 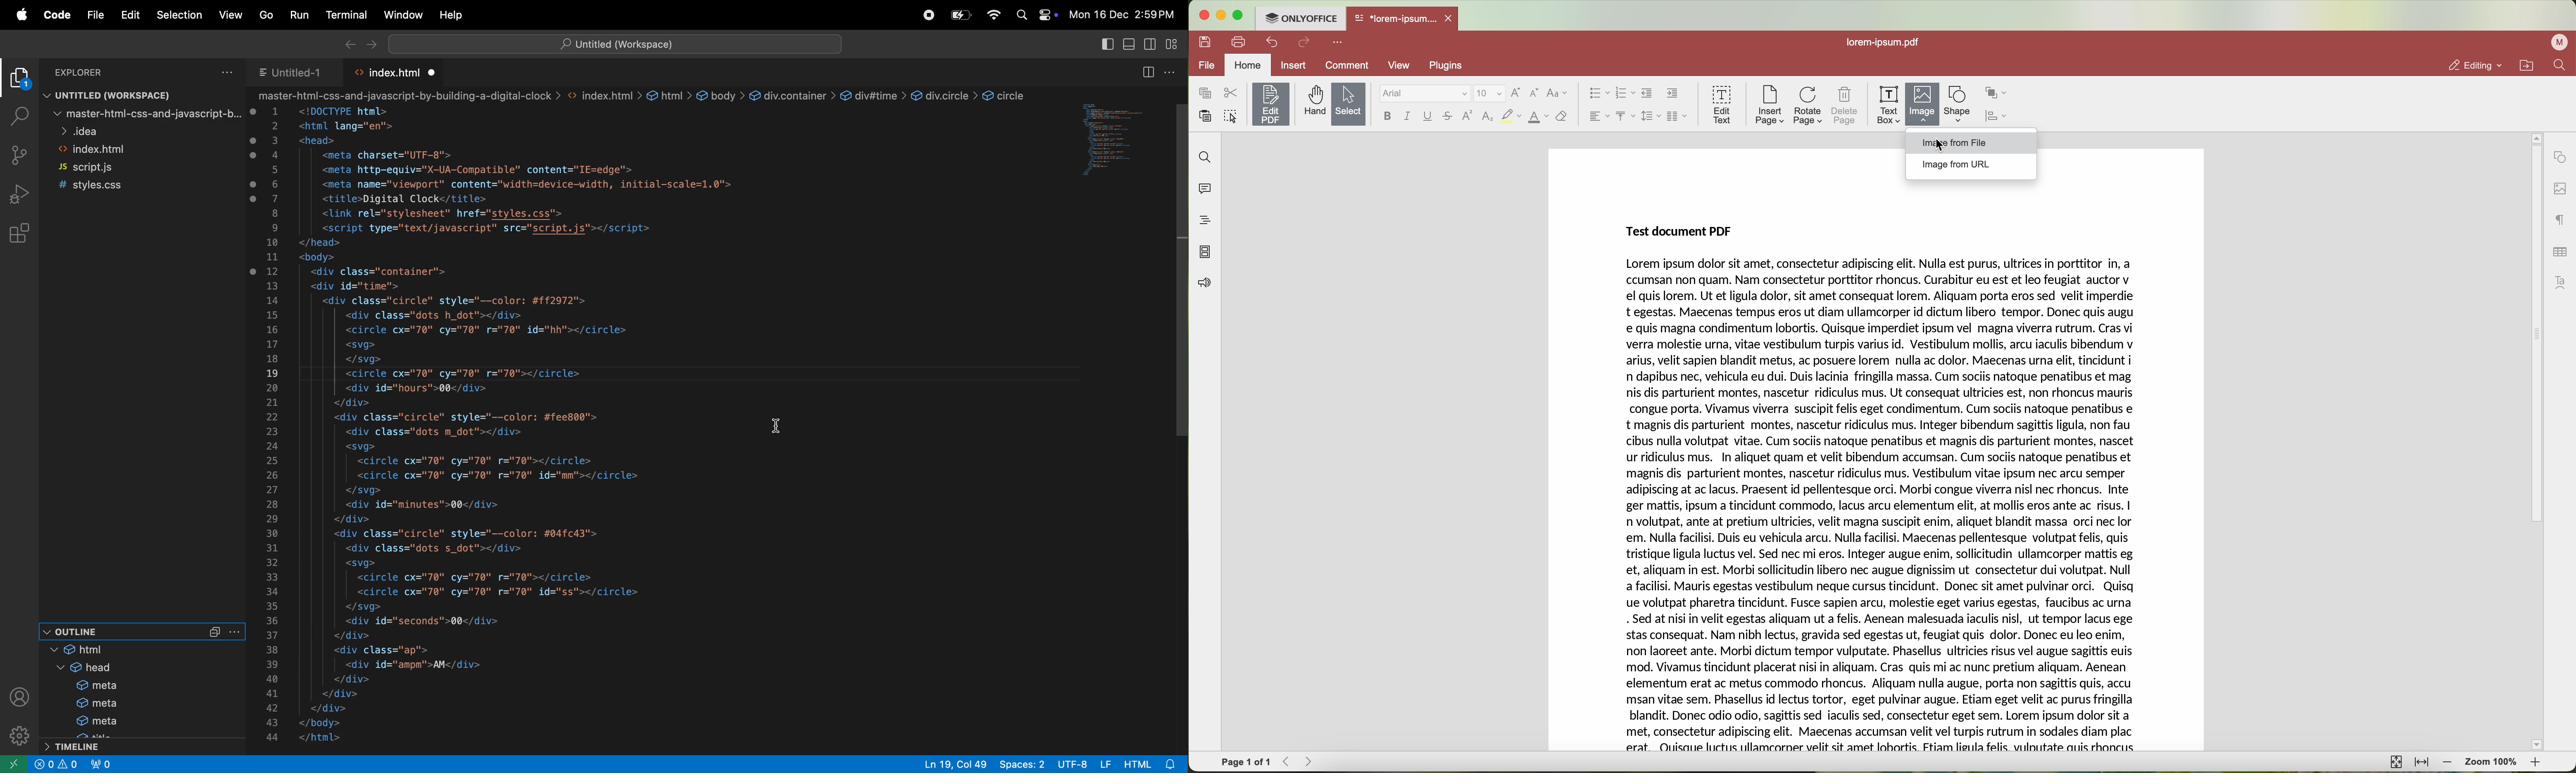 What do you see at coordinates (1424, 94) in the screenshot?
I see `Arial` at bounding box center [1424, 94].